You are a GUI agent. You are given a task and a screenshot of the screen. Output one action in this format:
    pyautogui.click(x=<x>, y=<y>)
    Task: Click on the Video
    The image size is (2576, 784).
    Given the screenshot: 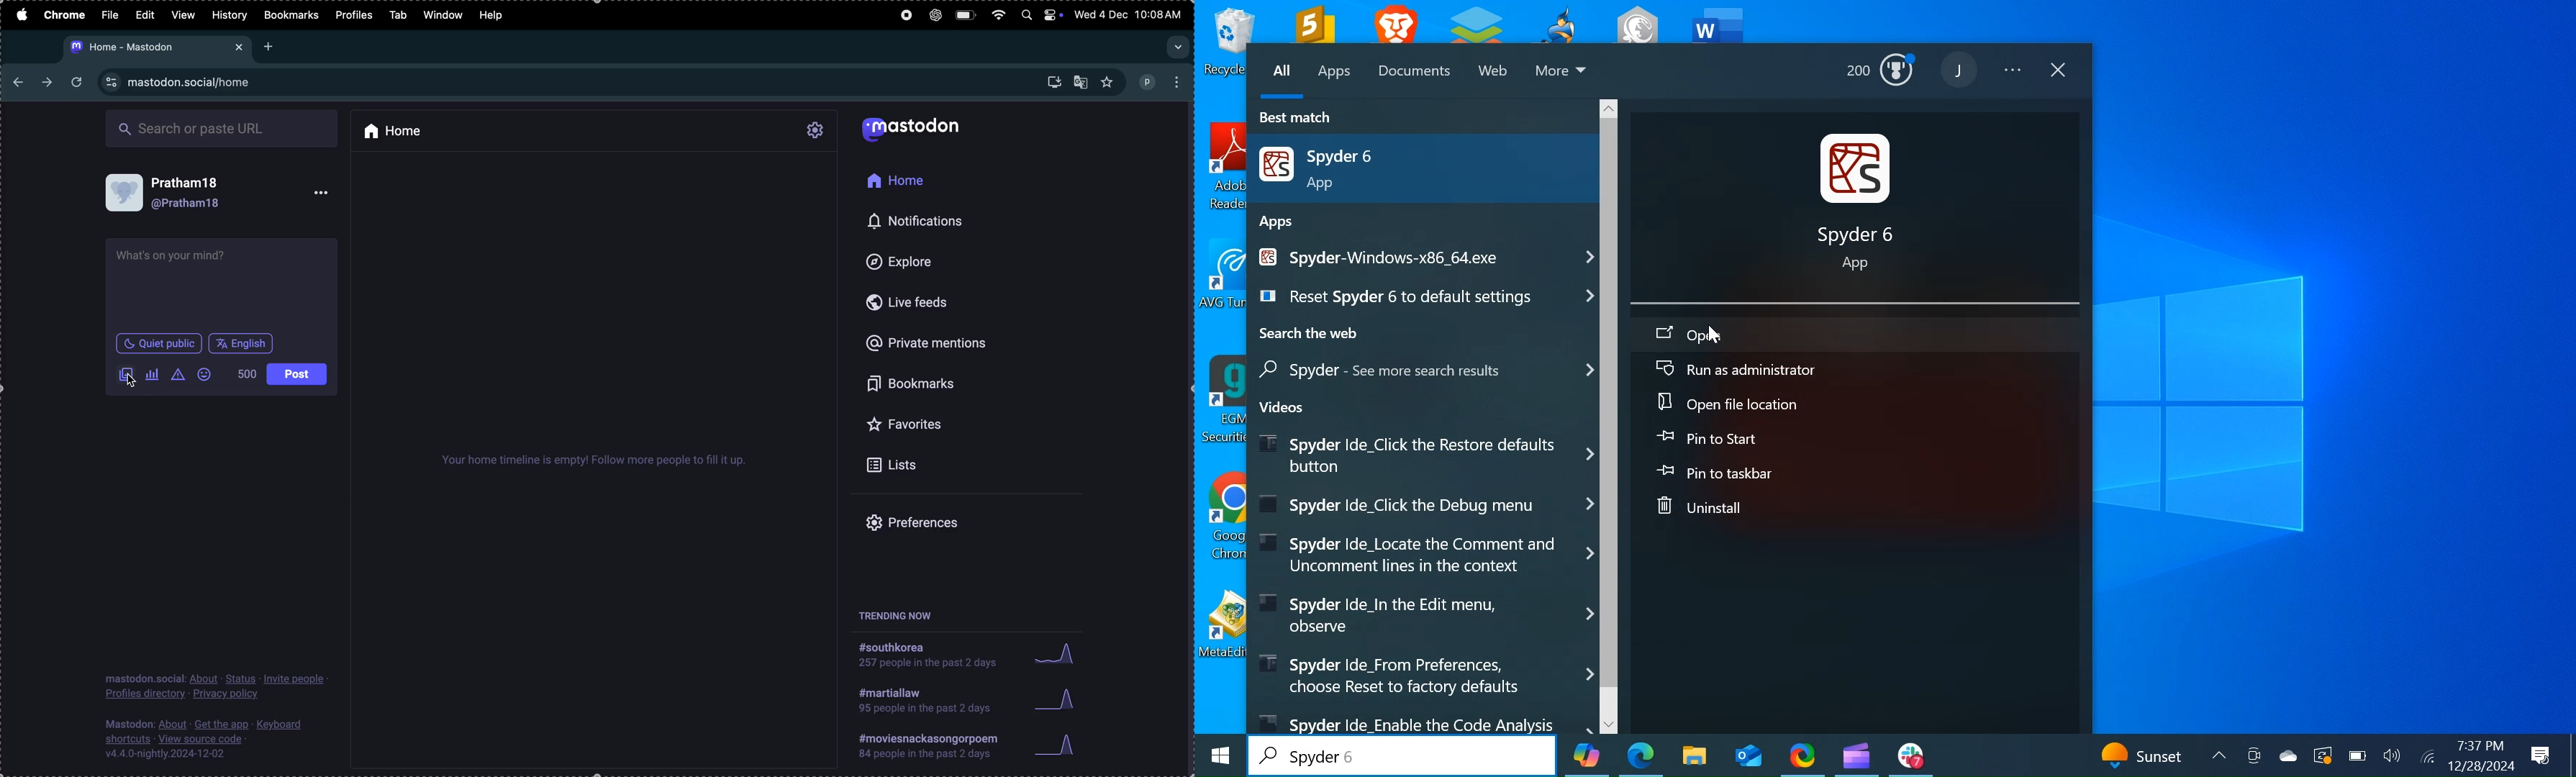 What is the action you would take?
    pyautogui.click(x=1421, y=505)
    